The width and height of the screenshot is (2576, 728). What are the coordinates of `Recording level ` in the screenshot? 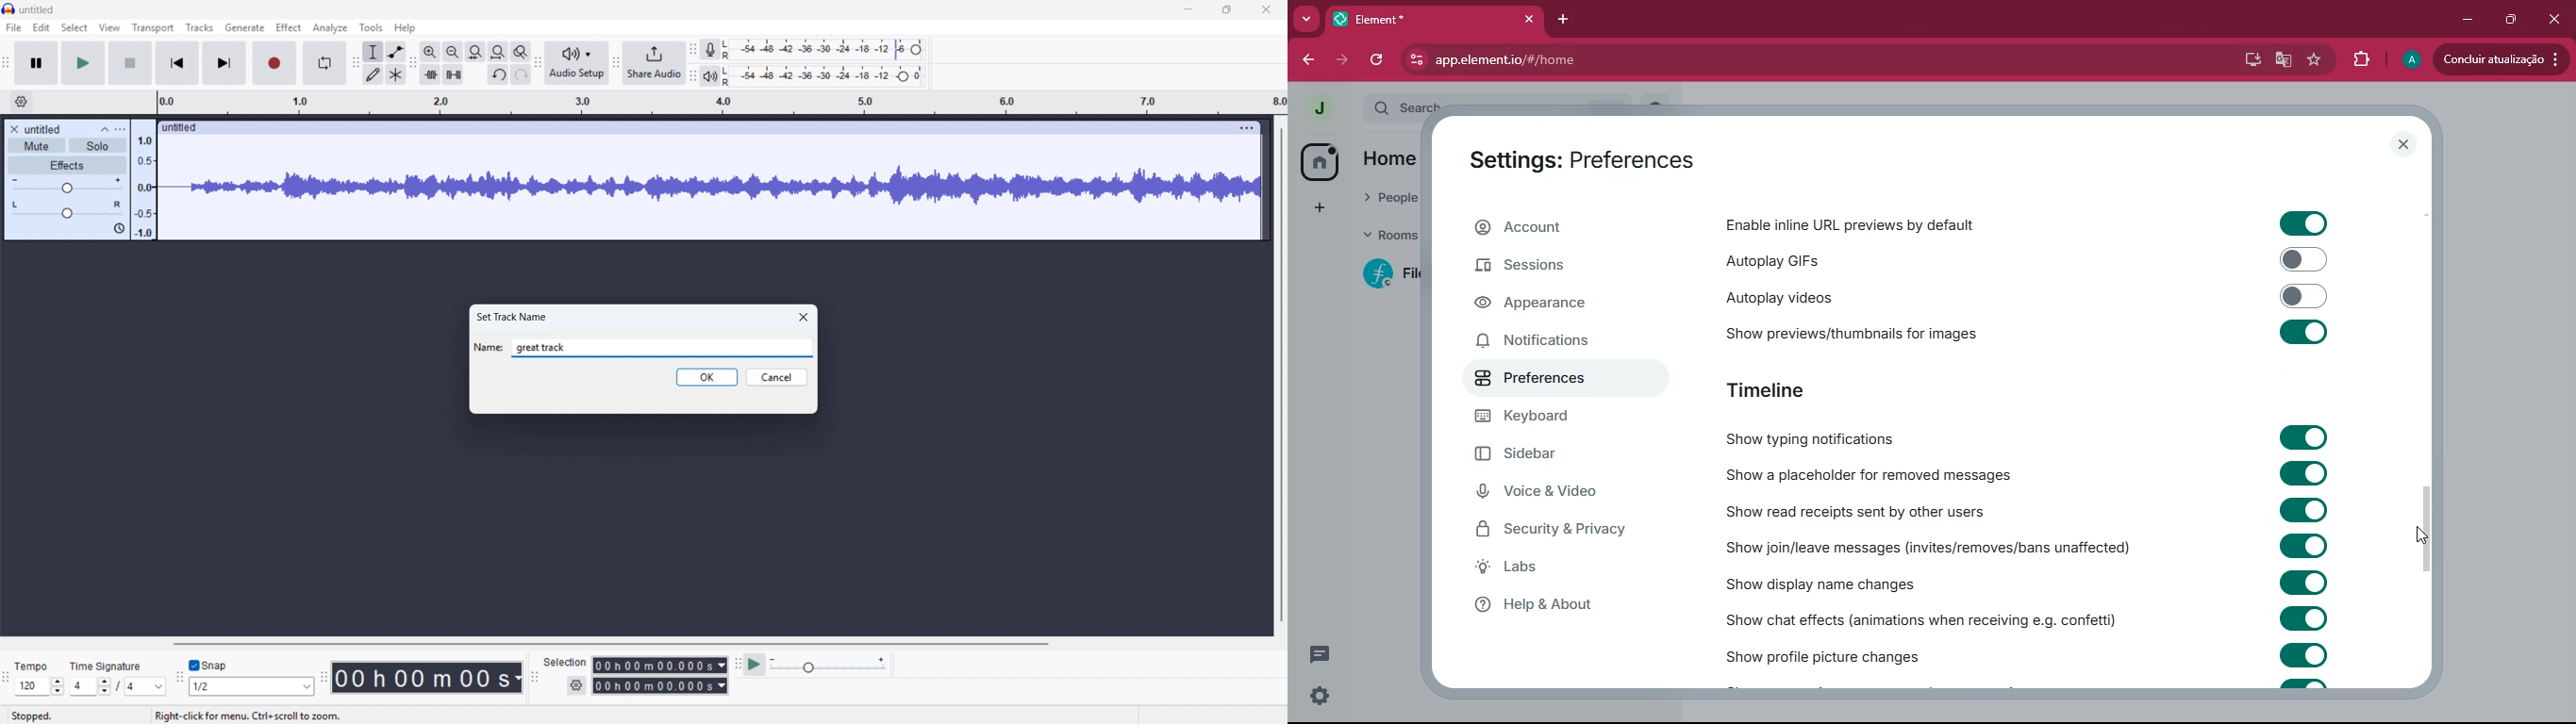 It's located at (828, 49).